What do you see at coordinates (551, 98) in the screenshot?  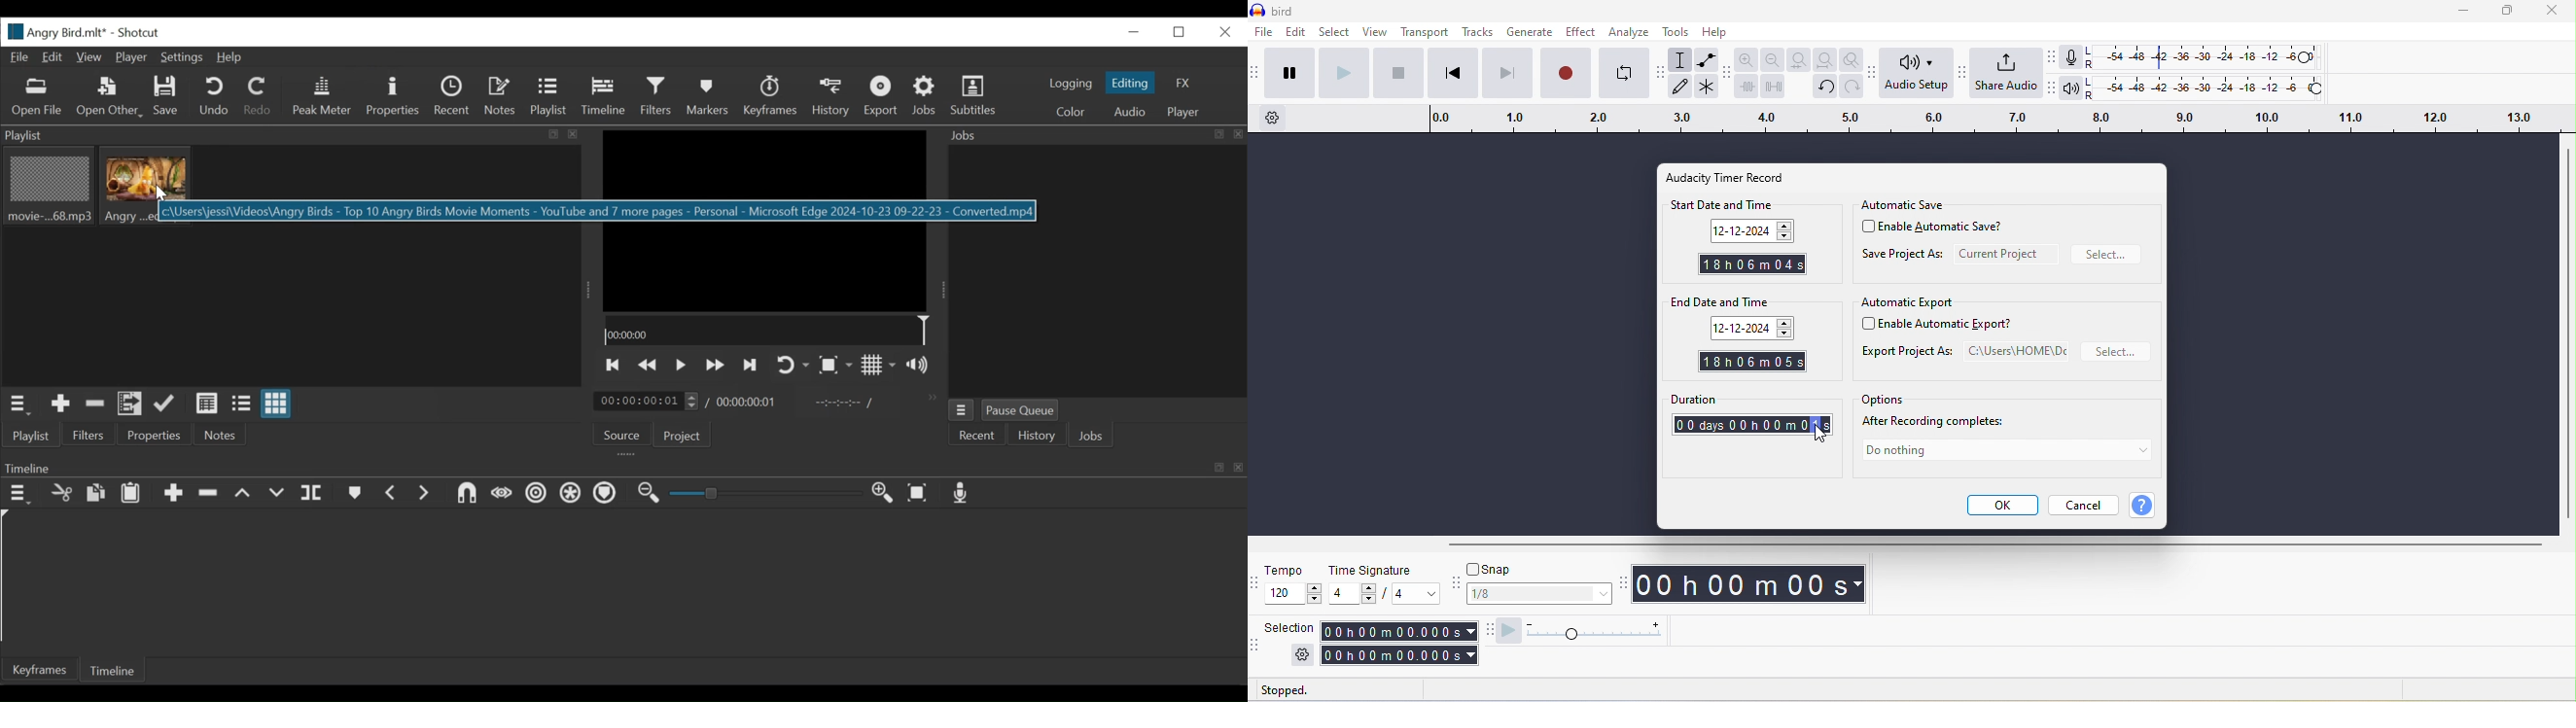 I see `Playlist` at bounding box center [551, 98].